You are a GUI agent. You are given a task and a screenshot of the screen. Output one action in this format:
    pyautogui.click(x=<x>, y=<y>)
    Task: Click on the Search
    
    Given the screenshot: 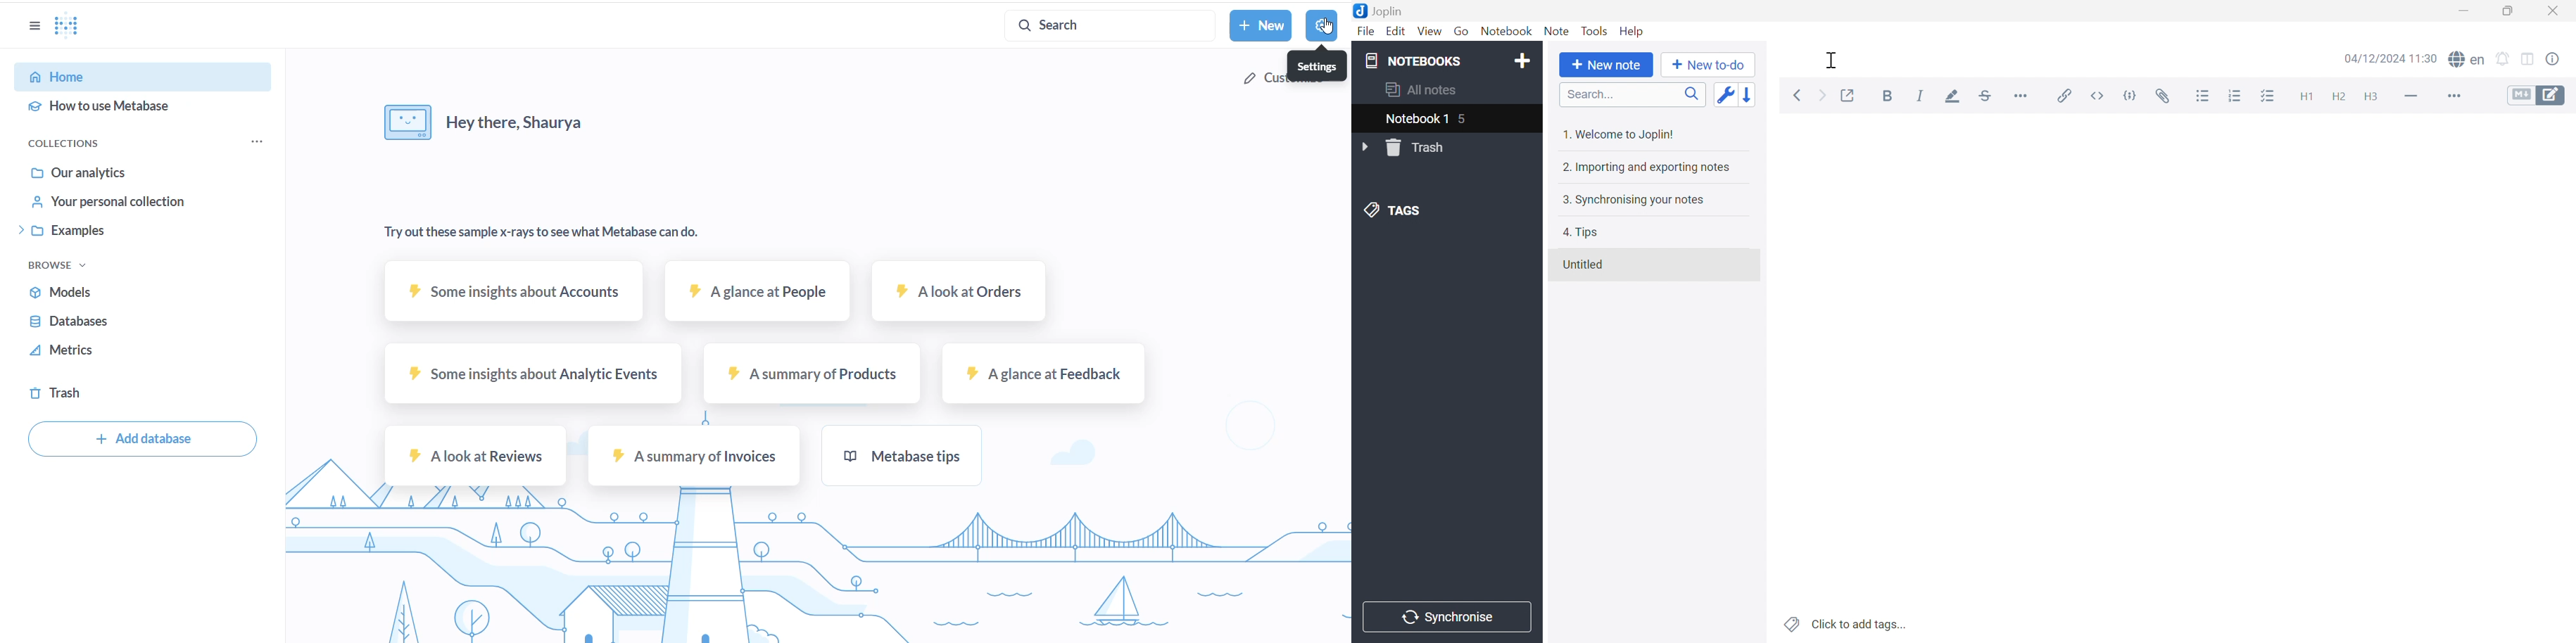 What is the action you would take?
    pyautogui.click(x=1633, y=94)
    